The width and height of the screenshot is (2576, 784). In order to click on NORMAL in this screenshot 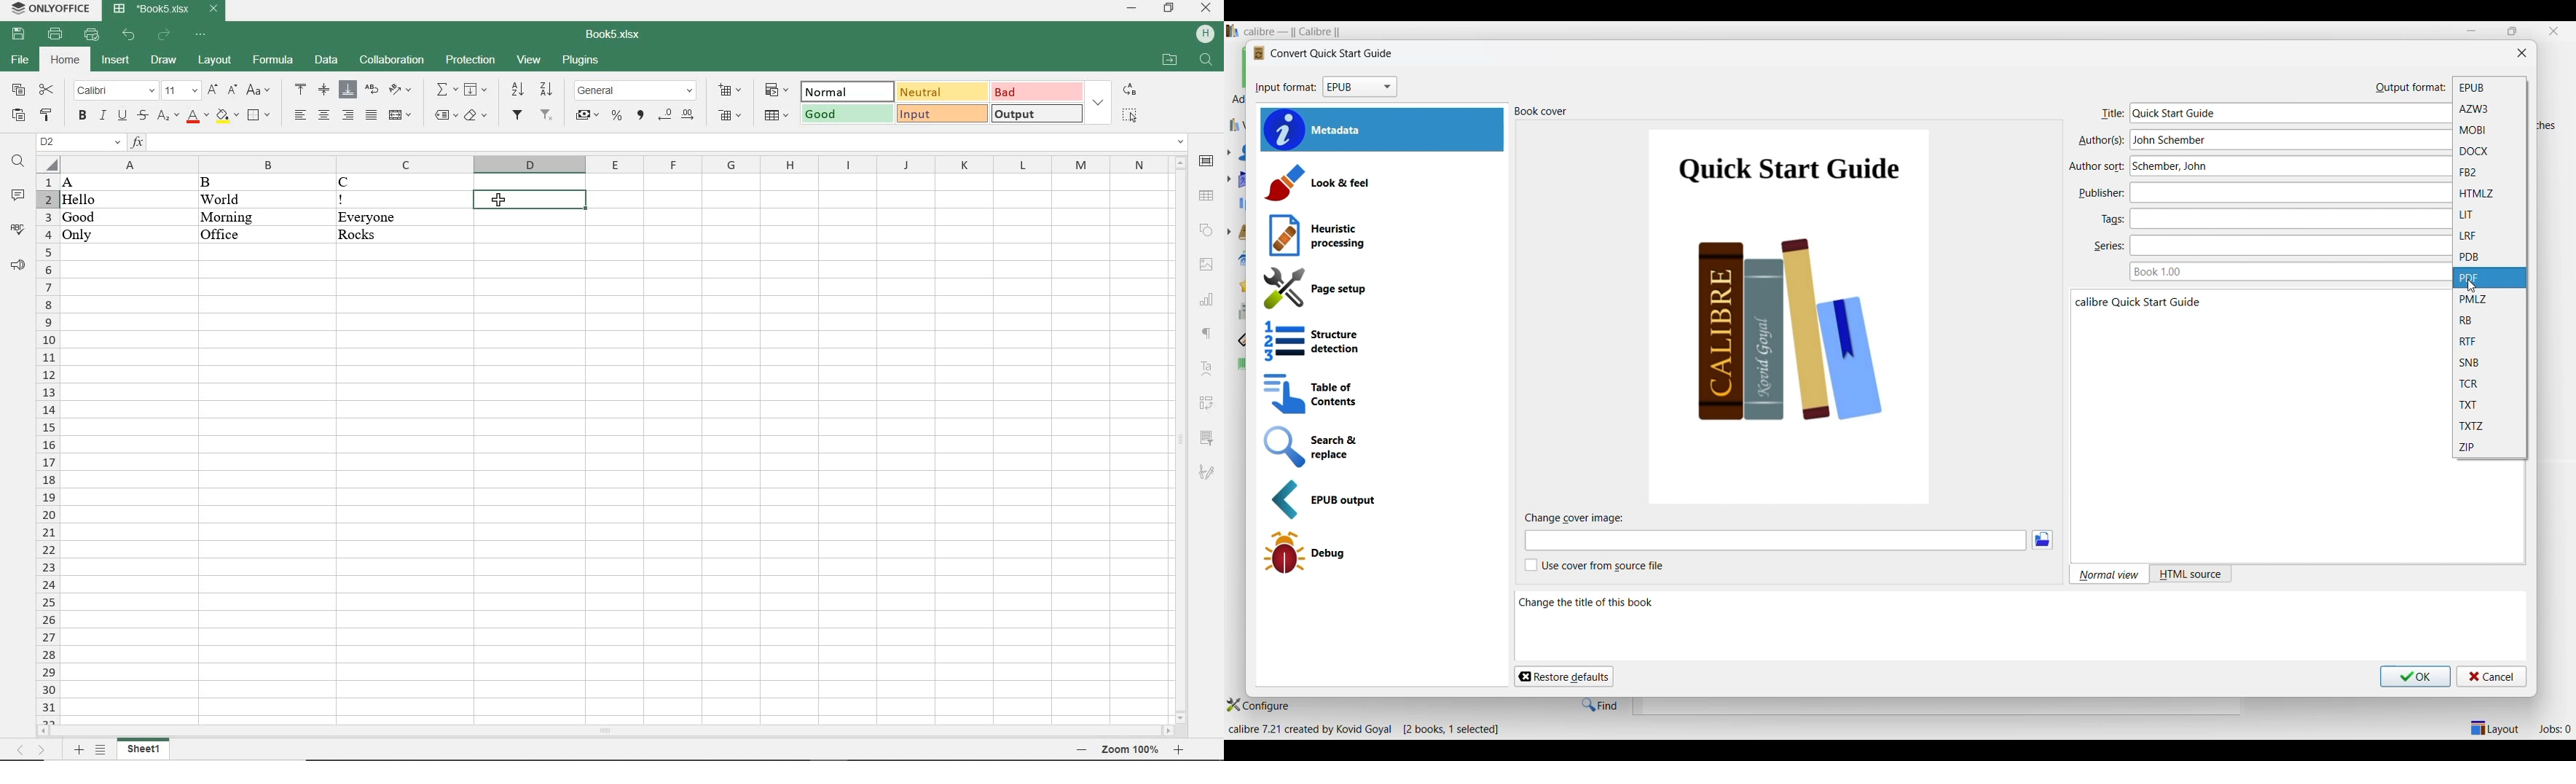, I will do `click(844, 92)`.